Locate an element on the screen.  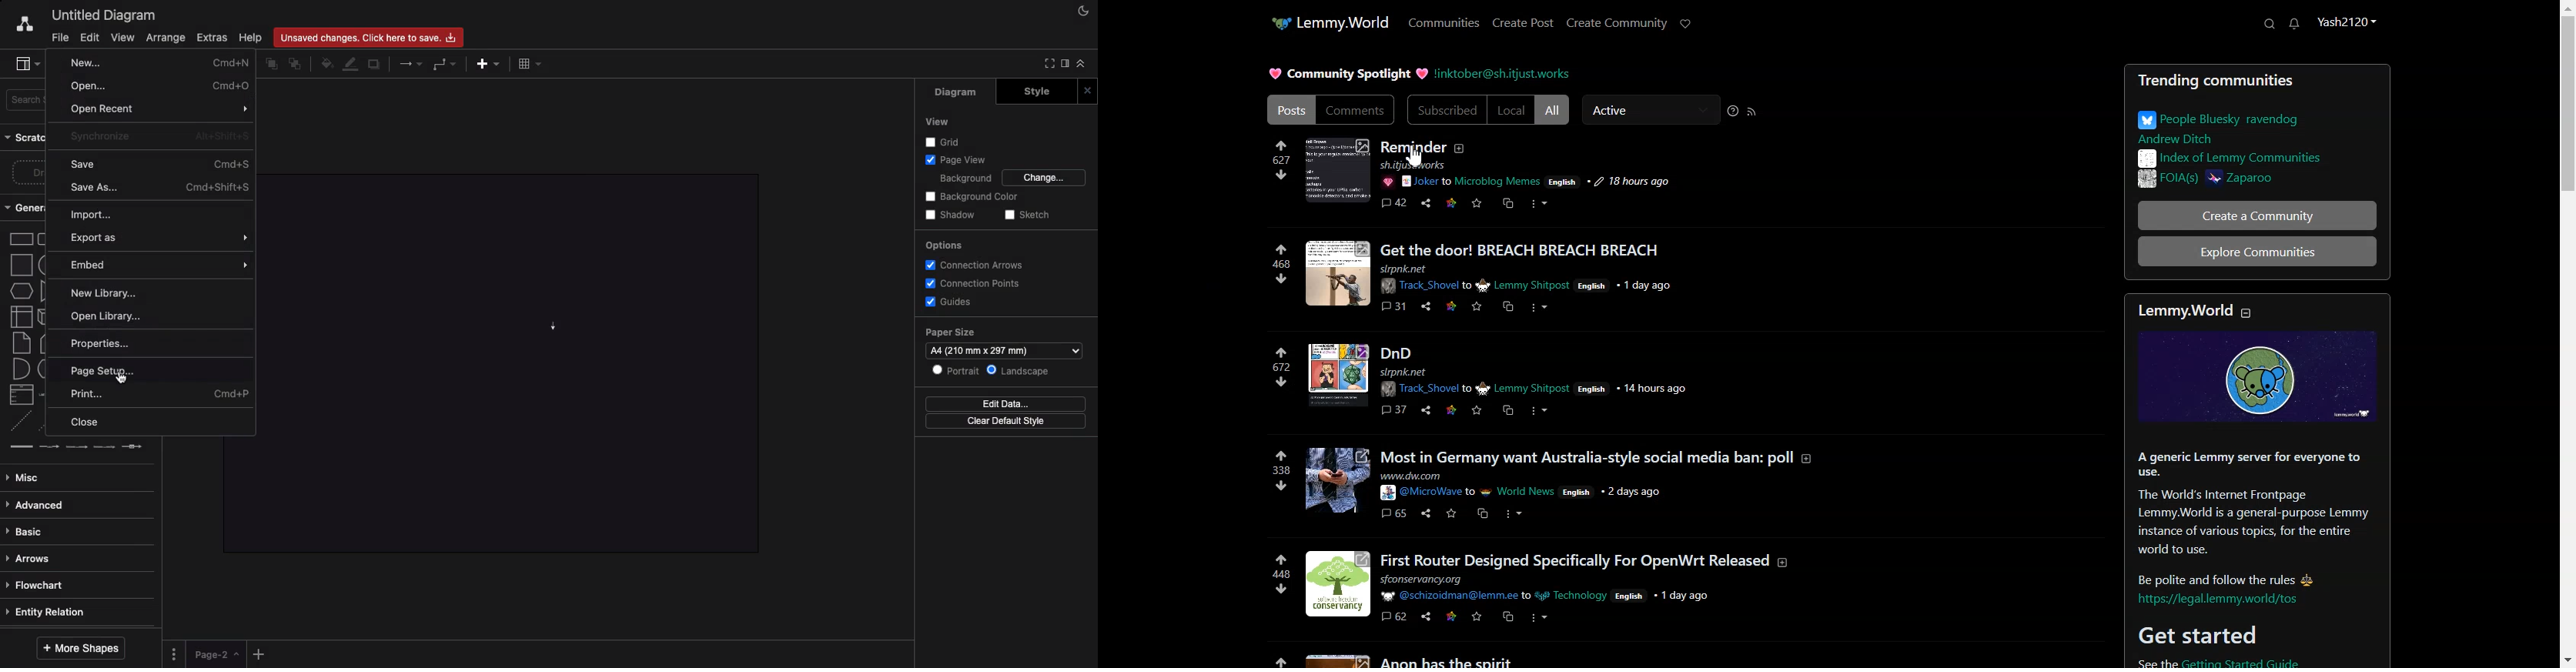
Explore Communities is located at coordinates (2258, 251).